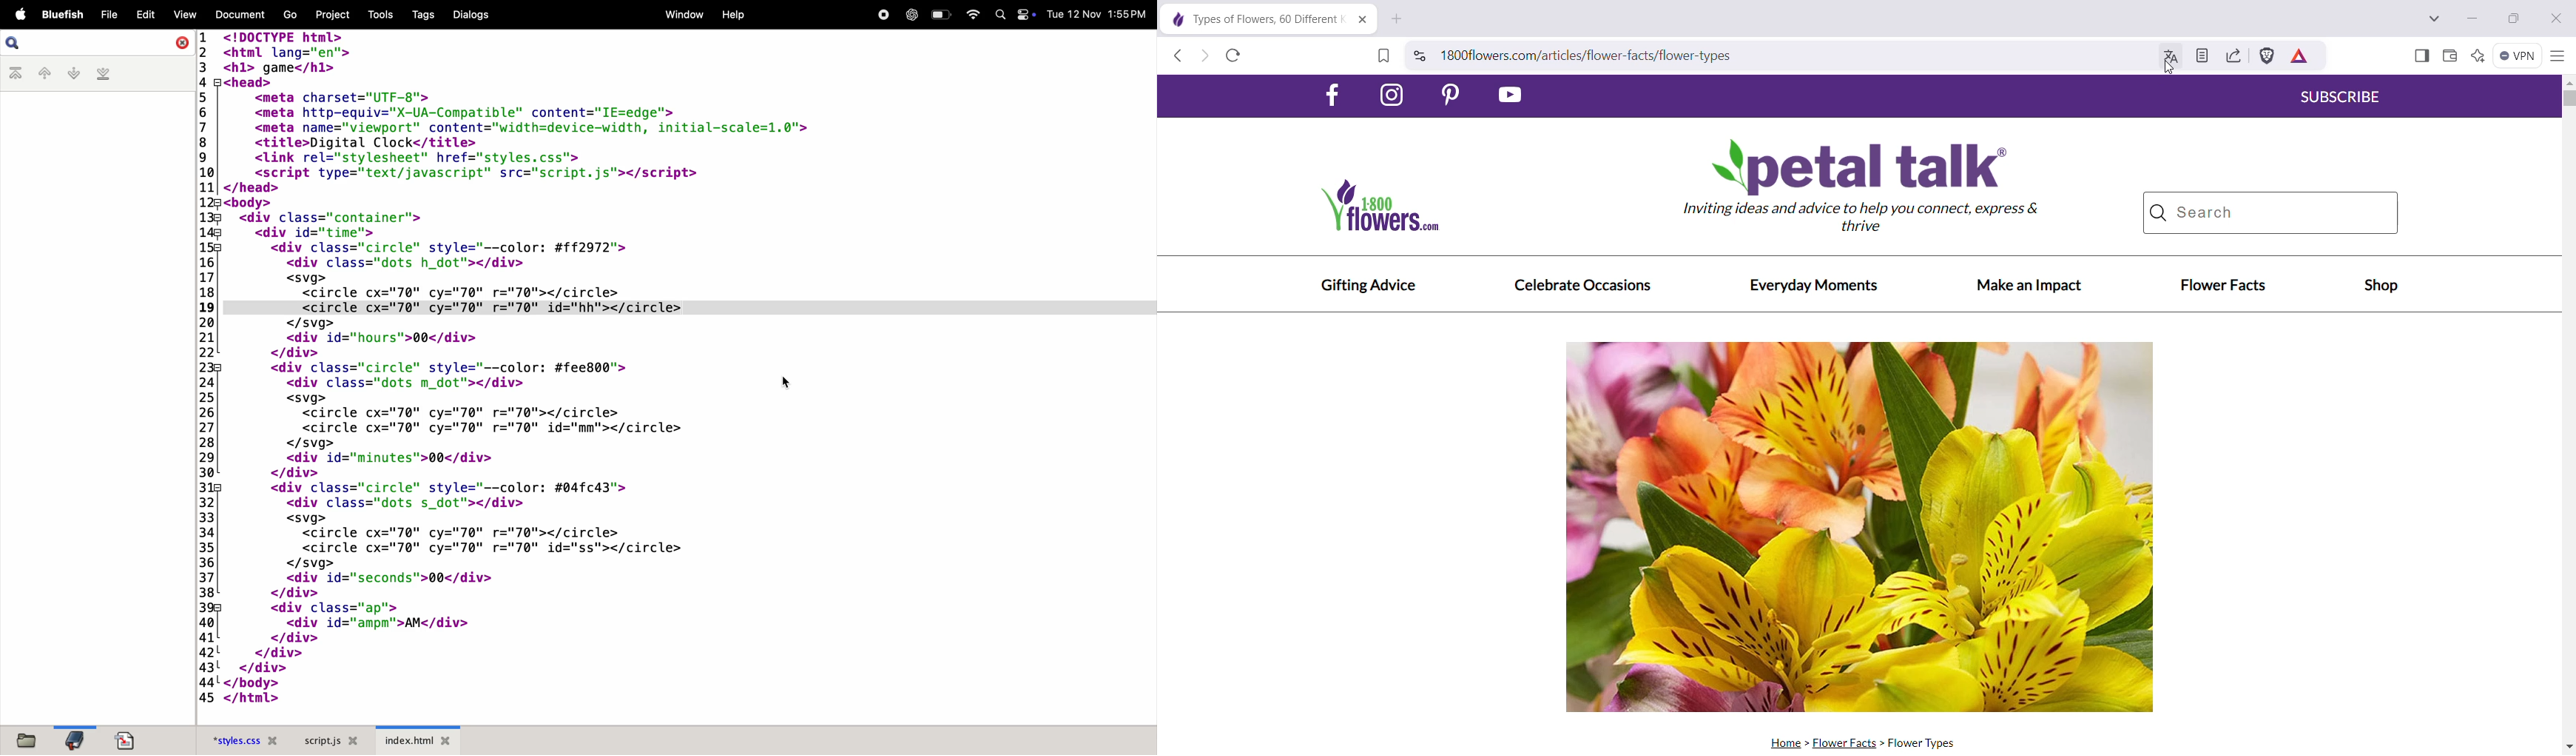 The width and height of the screenshot is (2576, 756). Describe the element at coordinates (1235, 57) in the screenshot. I see `Reload this page` at that location.